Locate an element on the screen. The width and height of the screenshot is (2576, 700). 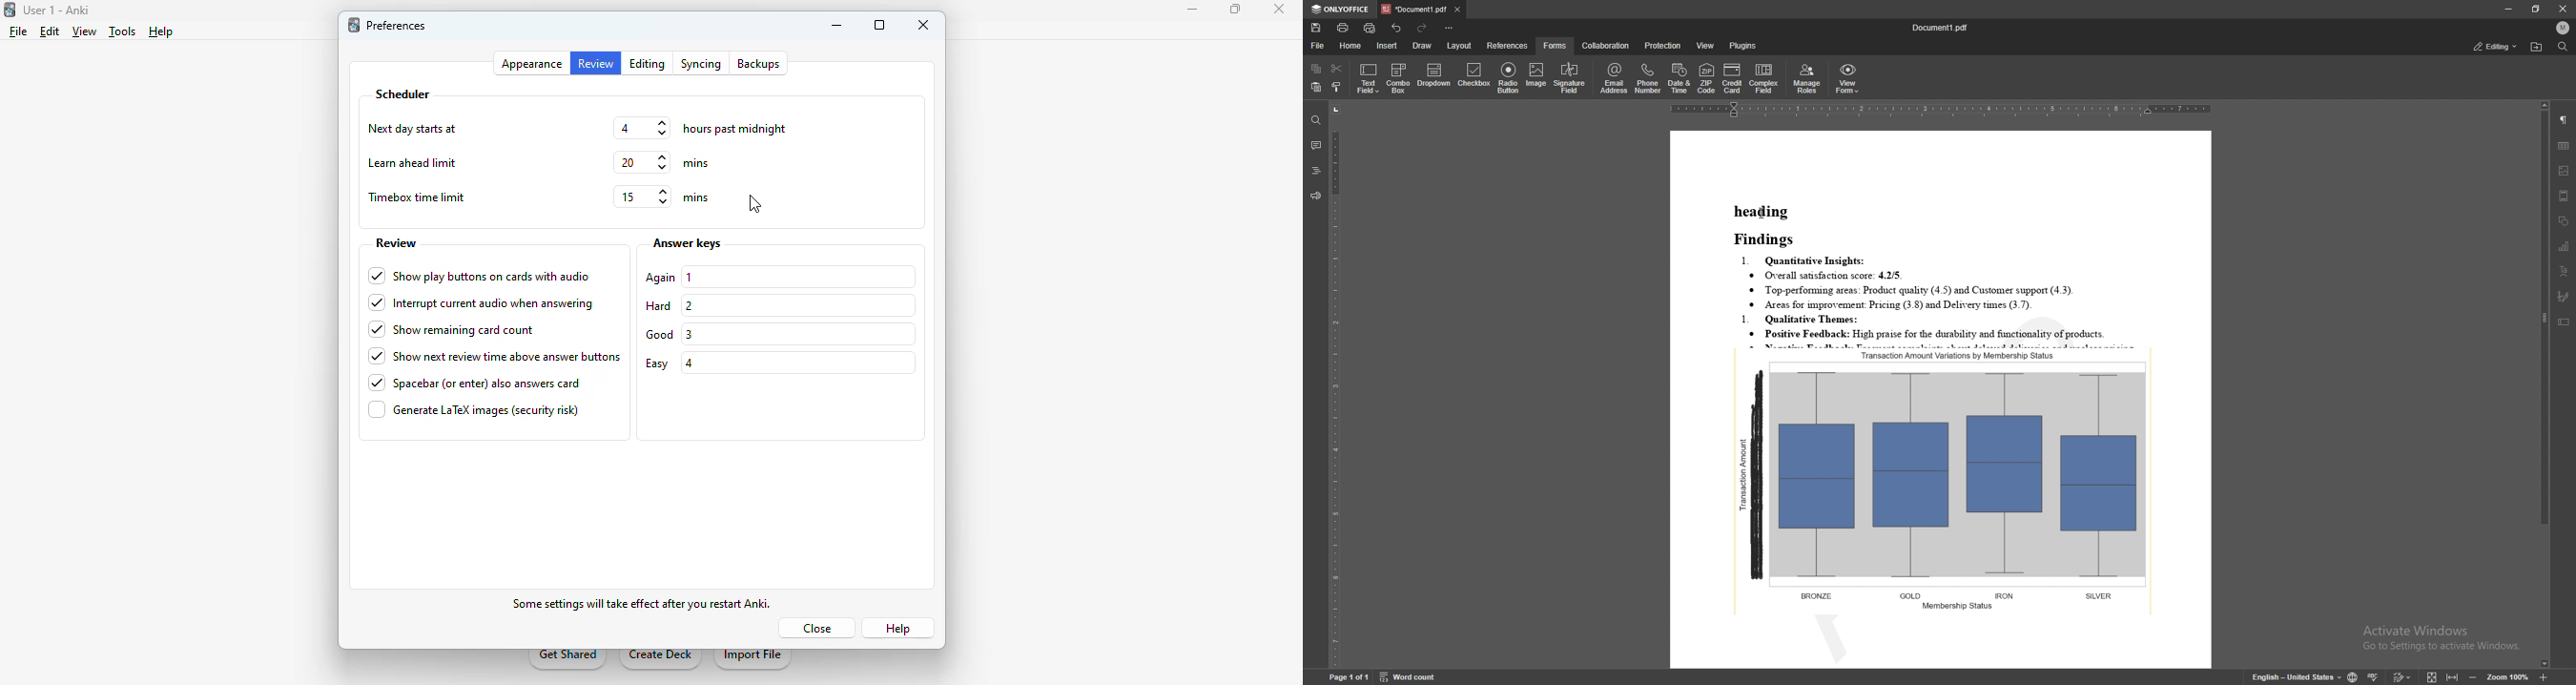
import file is located at coordinates (752, 659).